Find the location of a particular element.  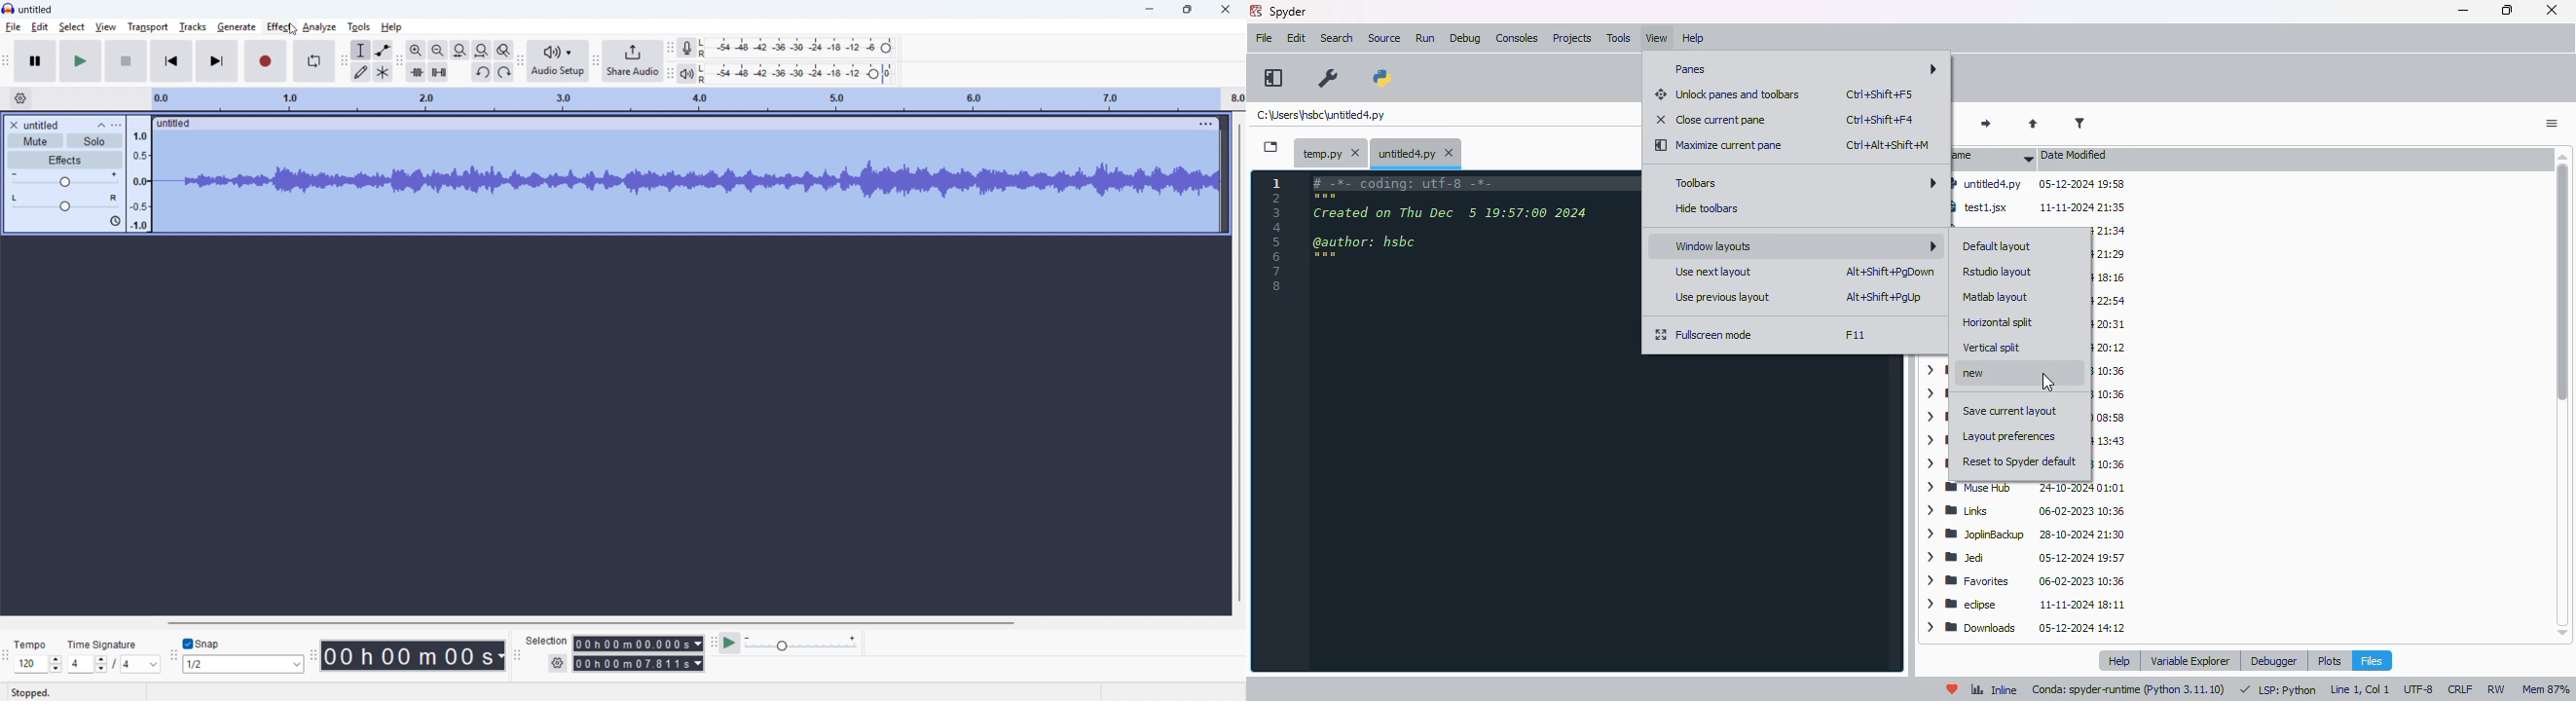

editor is located at coordinates (1468, 420).